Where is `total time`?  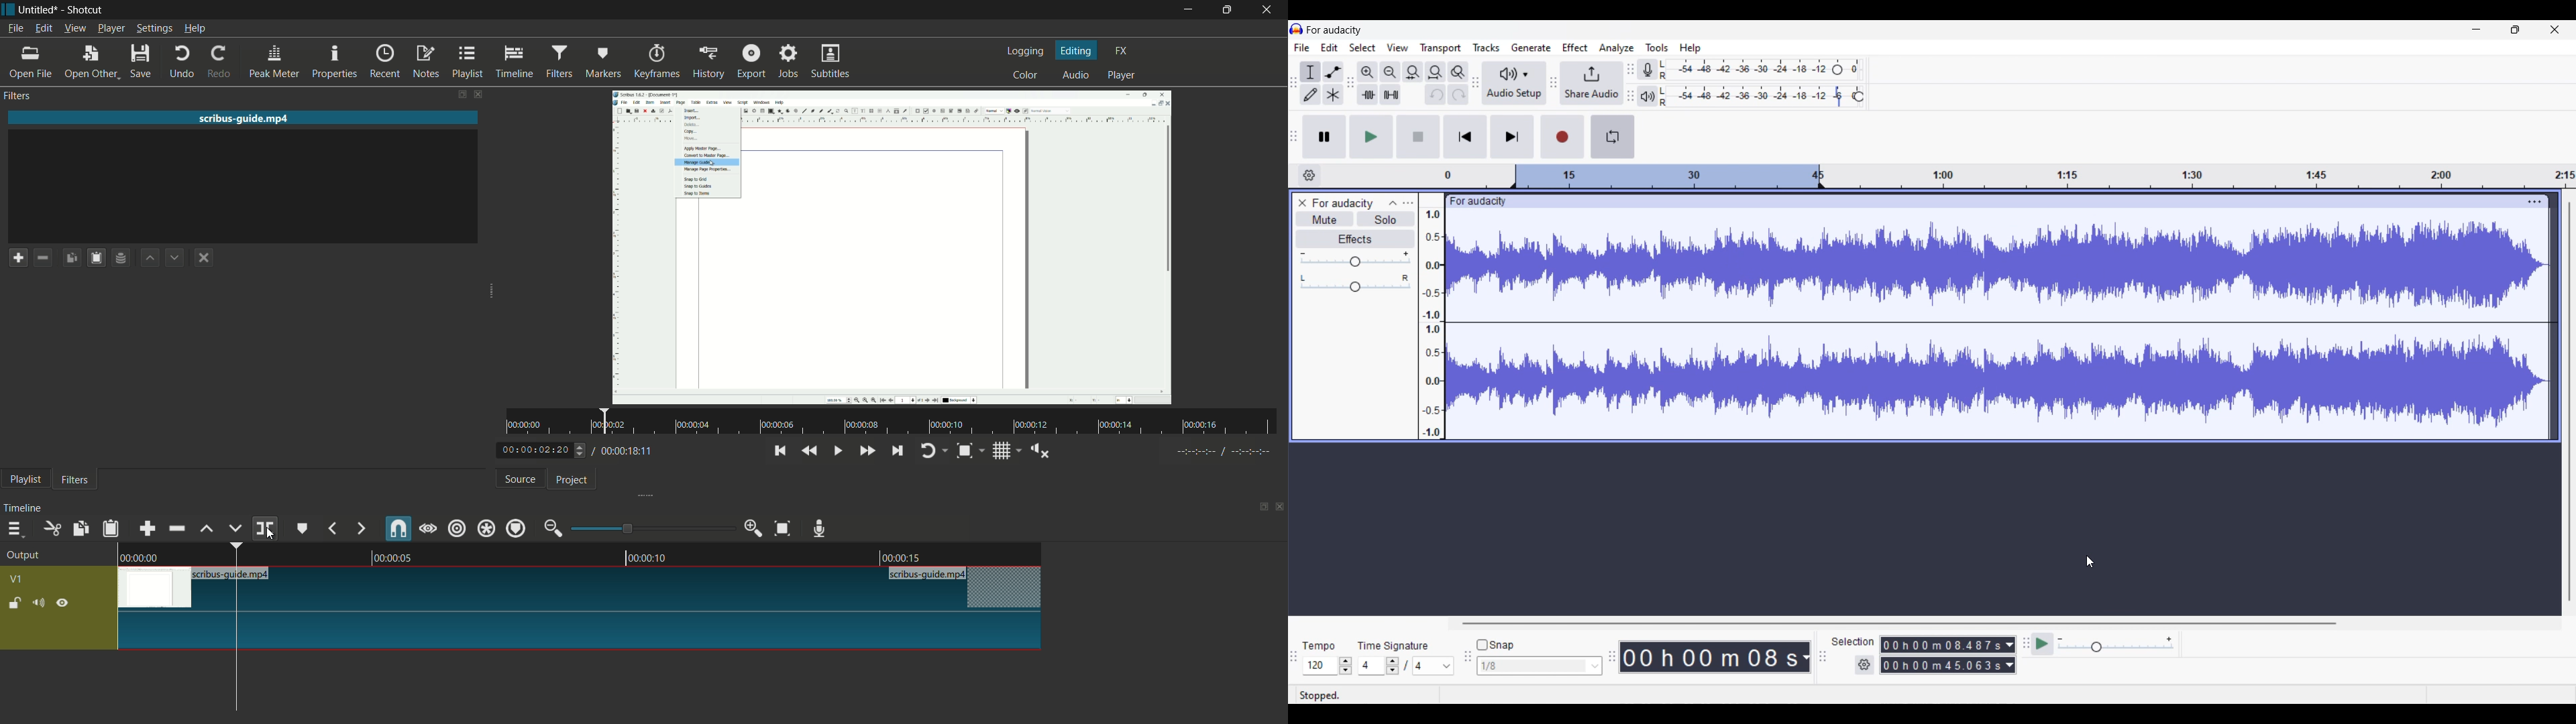 total time is located at coordinates (623, 451).